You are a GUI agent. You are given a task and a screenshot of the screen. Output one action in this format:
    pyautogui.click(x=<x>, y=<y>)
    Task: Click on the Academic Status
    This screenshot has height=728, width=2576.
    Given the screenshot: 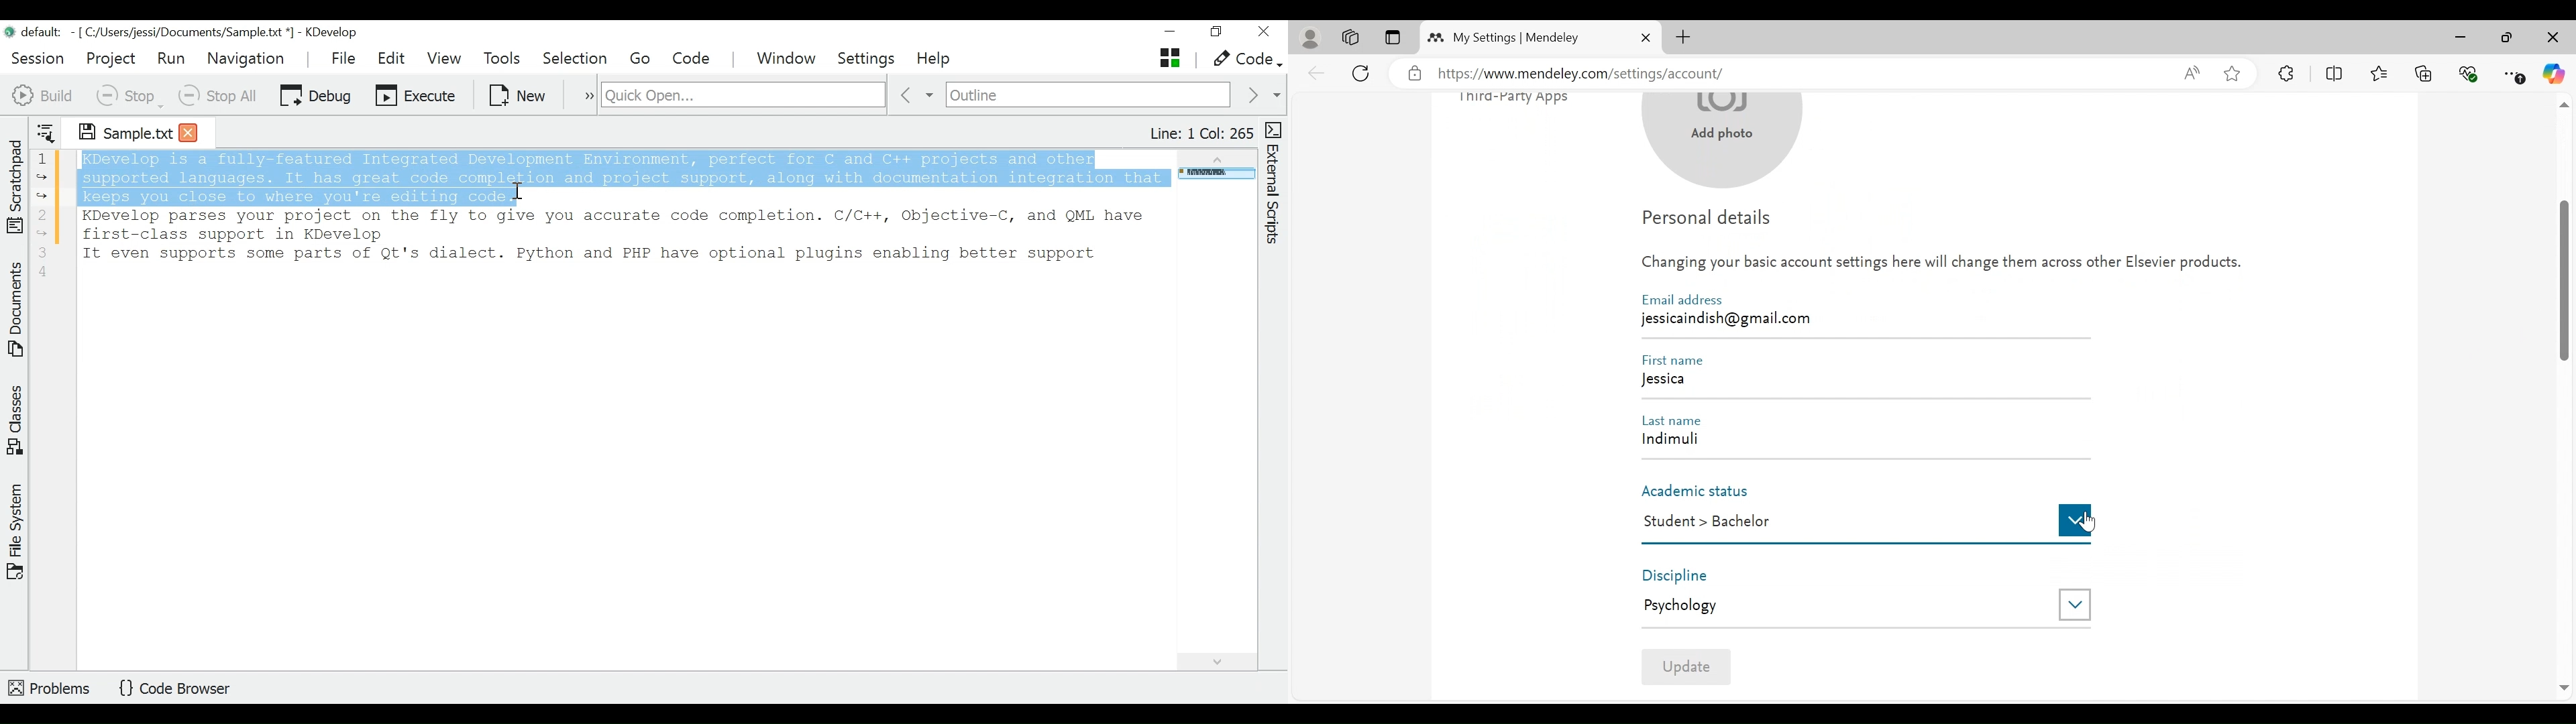 What is the action you would take?
    pyautogui.click(x=1702, y=491)
    